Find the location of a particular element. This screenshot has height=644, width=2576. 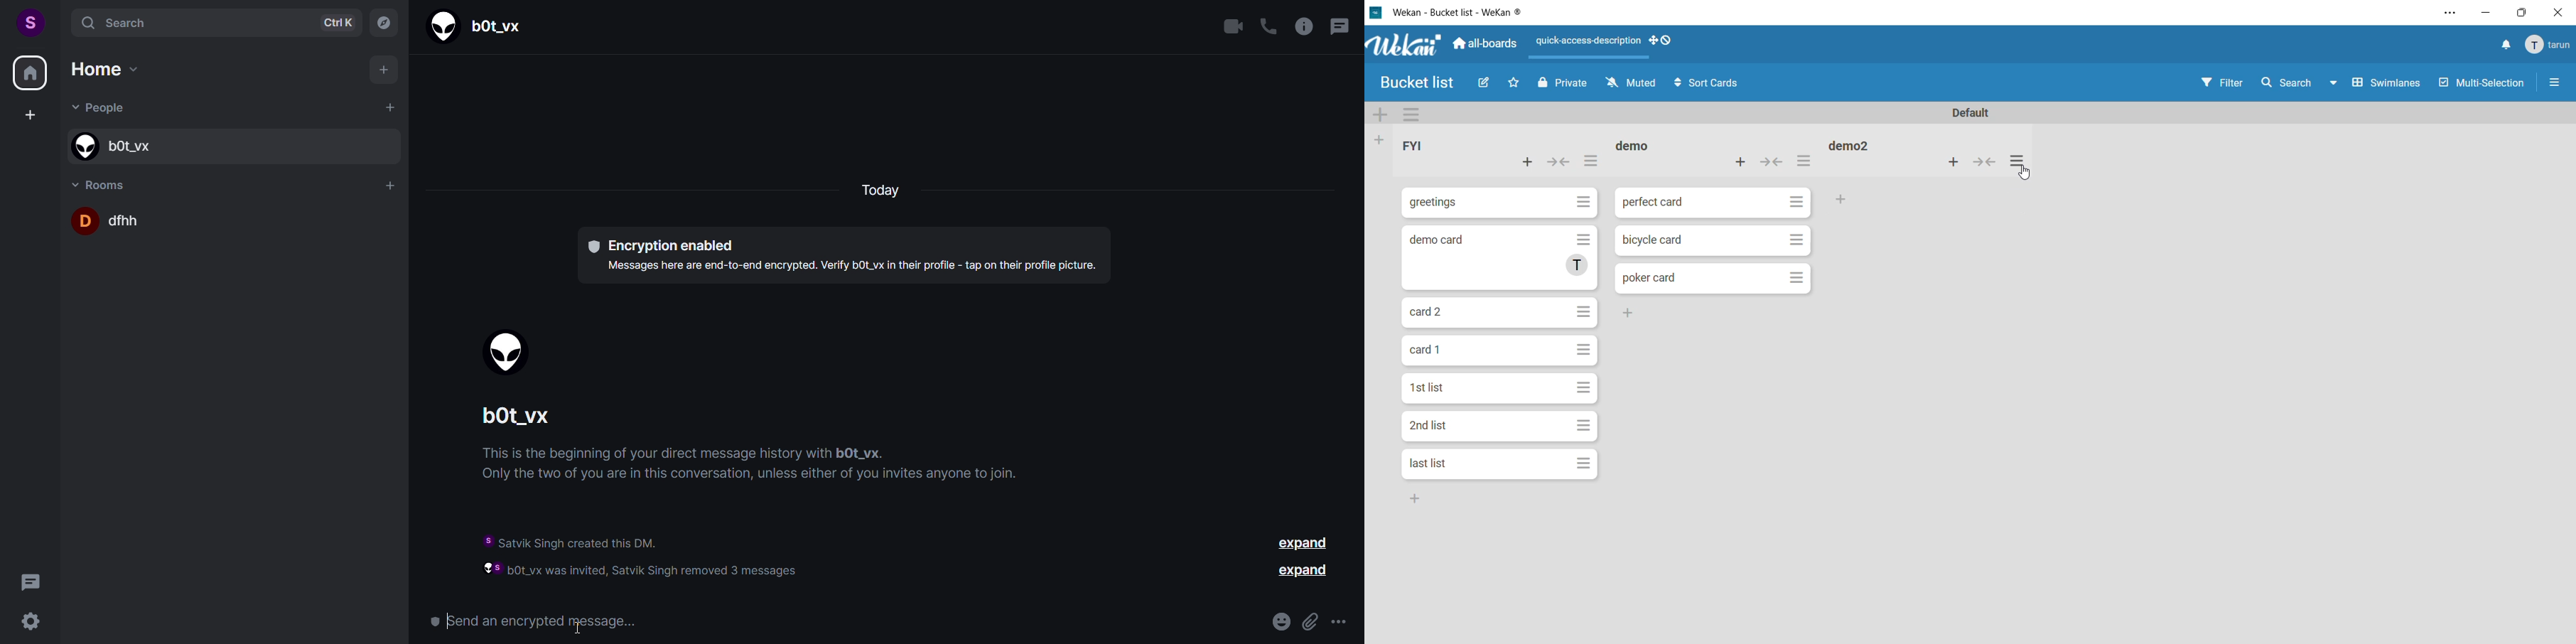

add card is located at coordinates (1739, 167).